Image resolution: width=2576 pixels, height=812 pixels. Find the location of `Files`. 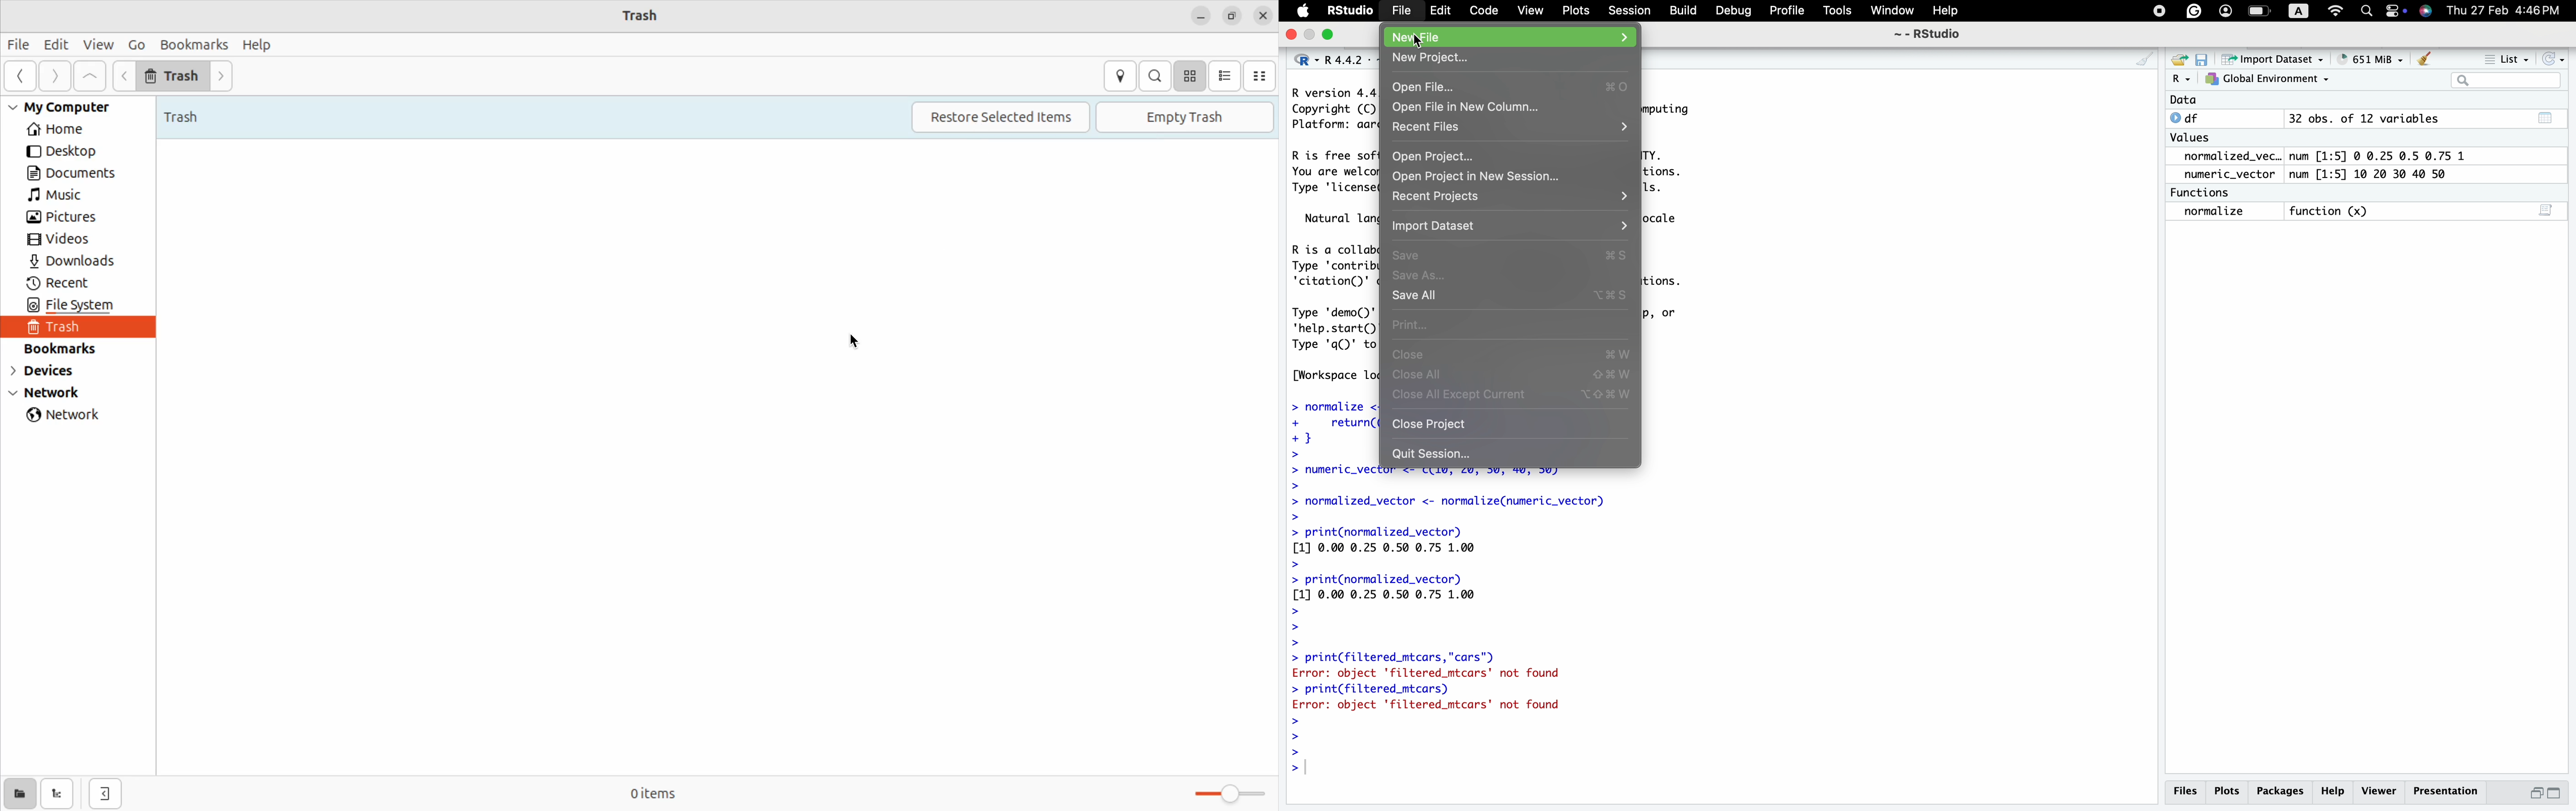

Files is located at coordinates (2185, 790).